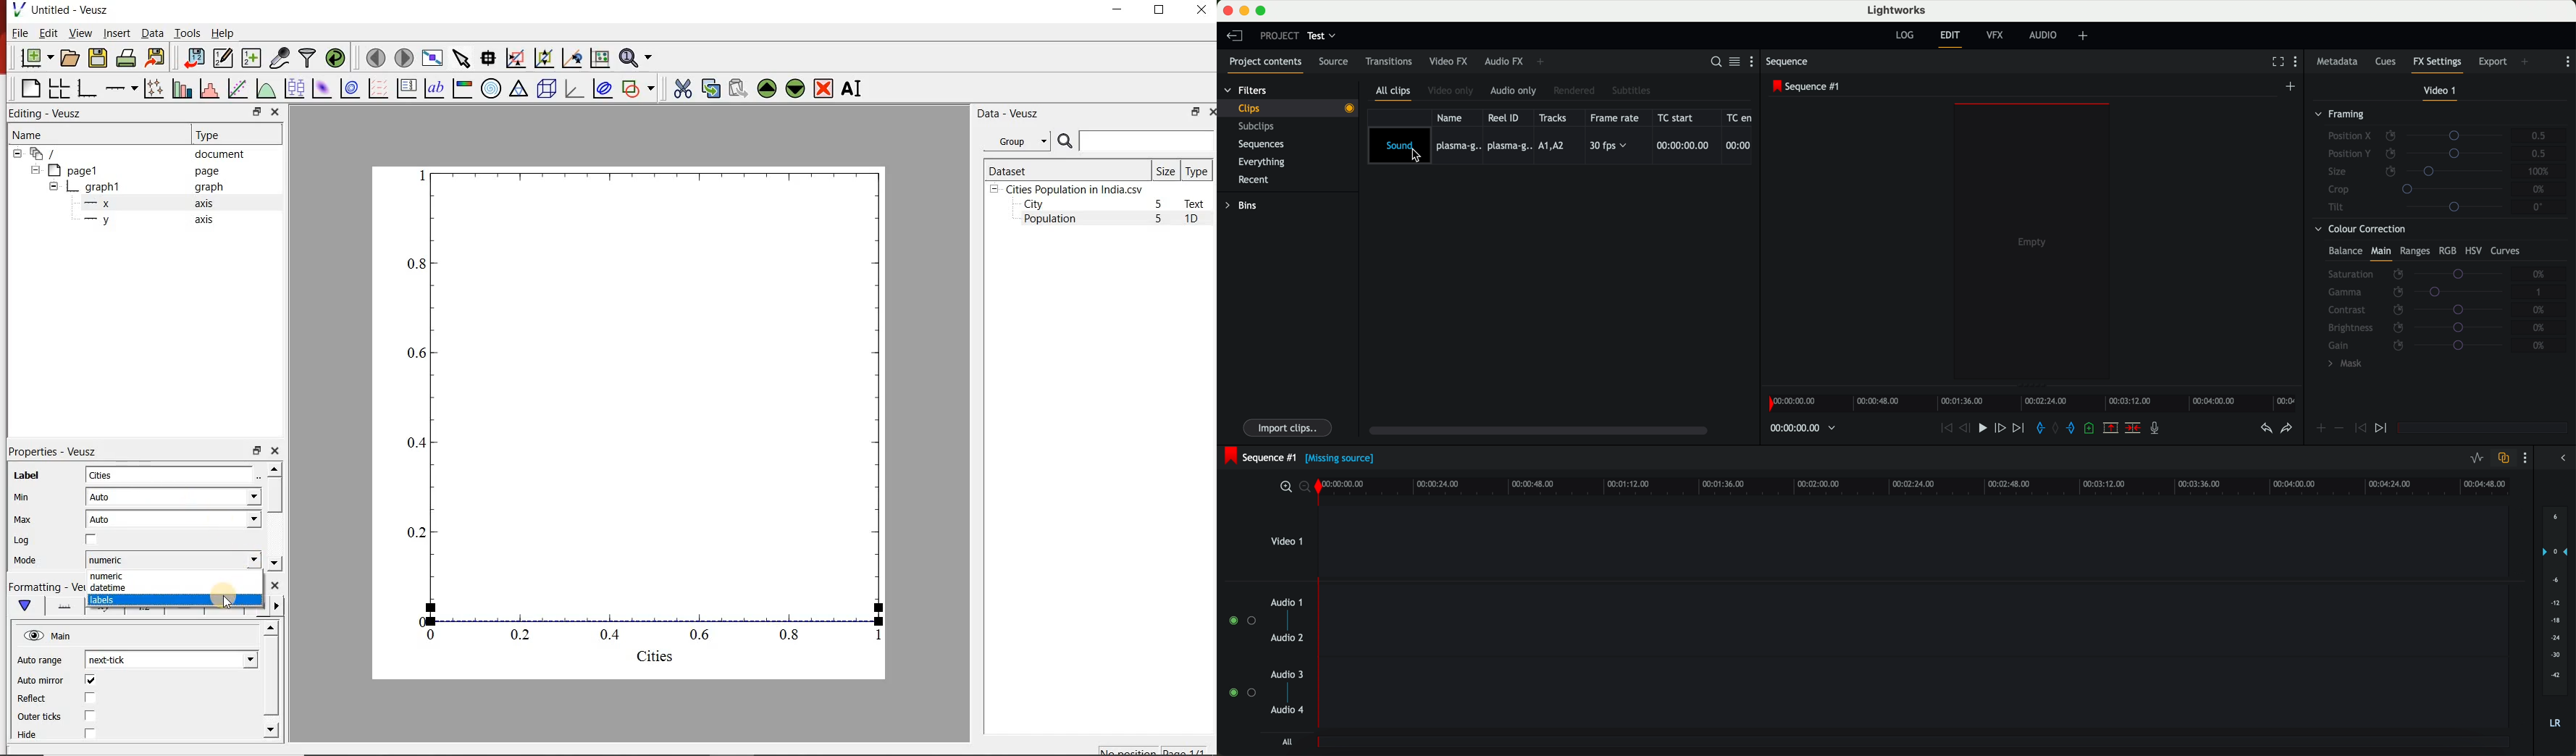  What do you see at coordinates (1244, 11) in the screenshot?
I see `minimize` at bounding box center [1244, 11].